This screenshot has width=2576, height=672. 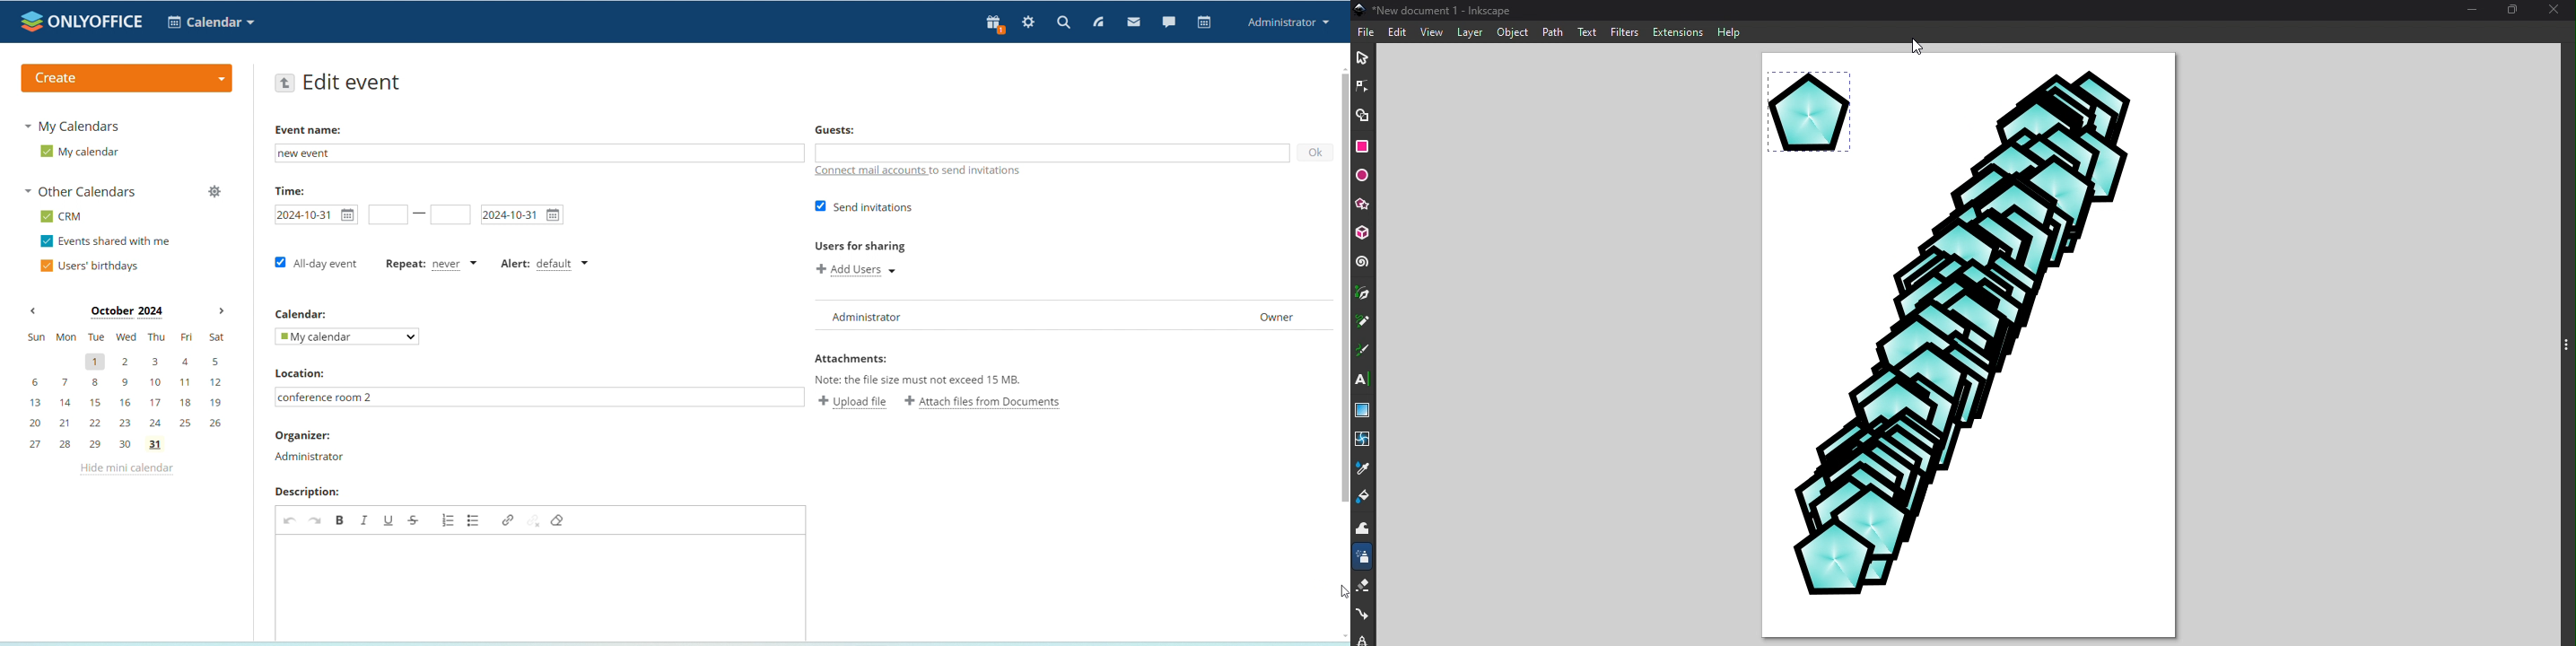 What do you see at coordinates (521, 215) in the screenshot?
I see `event end date` at bounding box center [521, 215].